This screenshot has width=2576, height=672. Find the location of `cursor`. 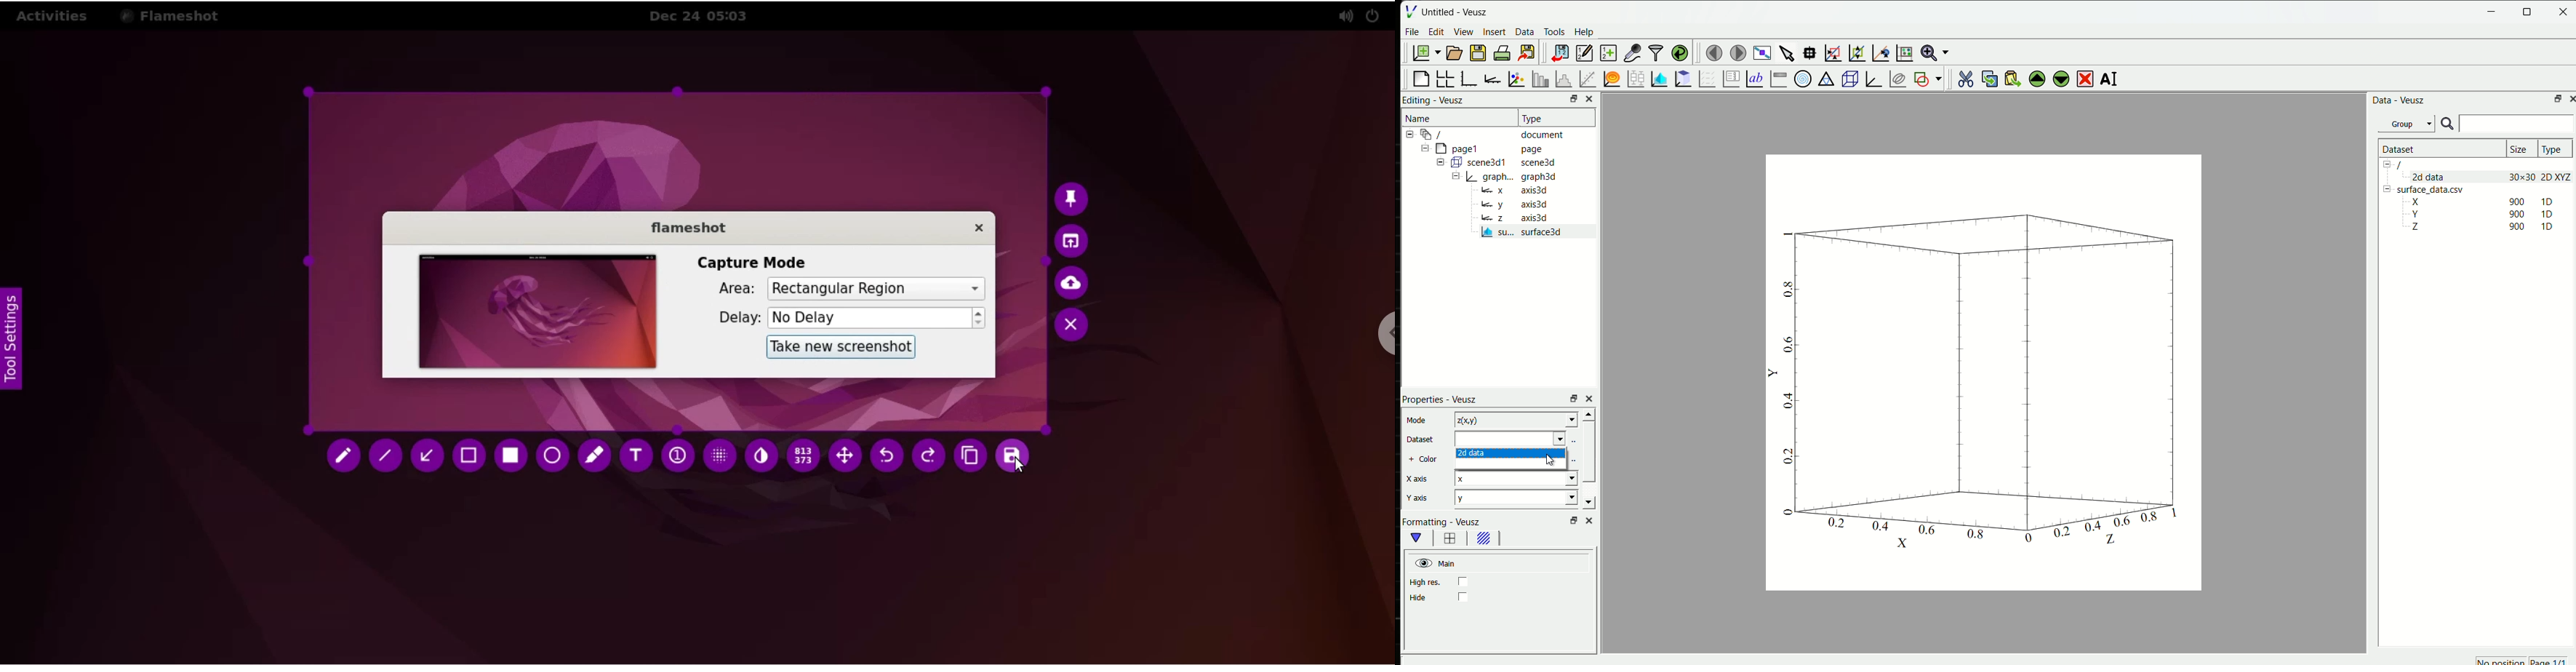

cursor is located at coordinates (1550, 460).